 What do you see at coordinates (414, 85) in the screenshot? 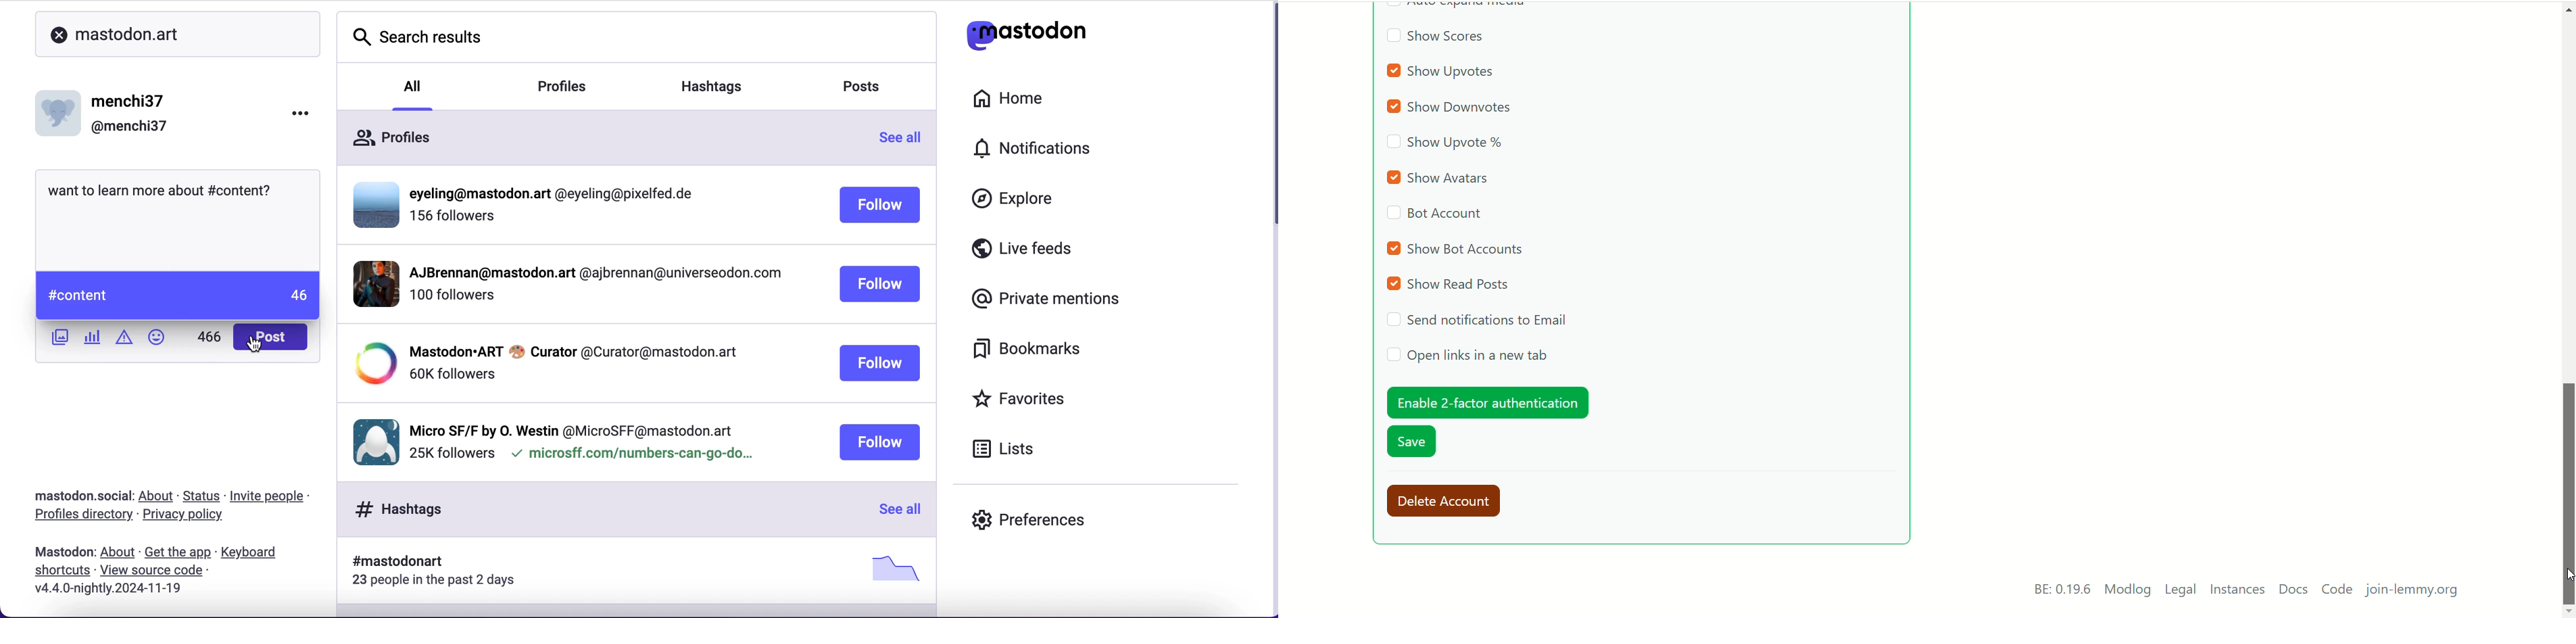
I see `all` at bounding box center [414, 85].